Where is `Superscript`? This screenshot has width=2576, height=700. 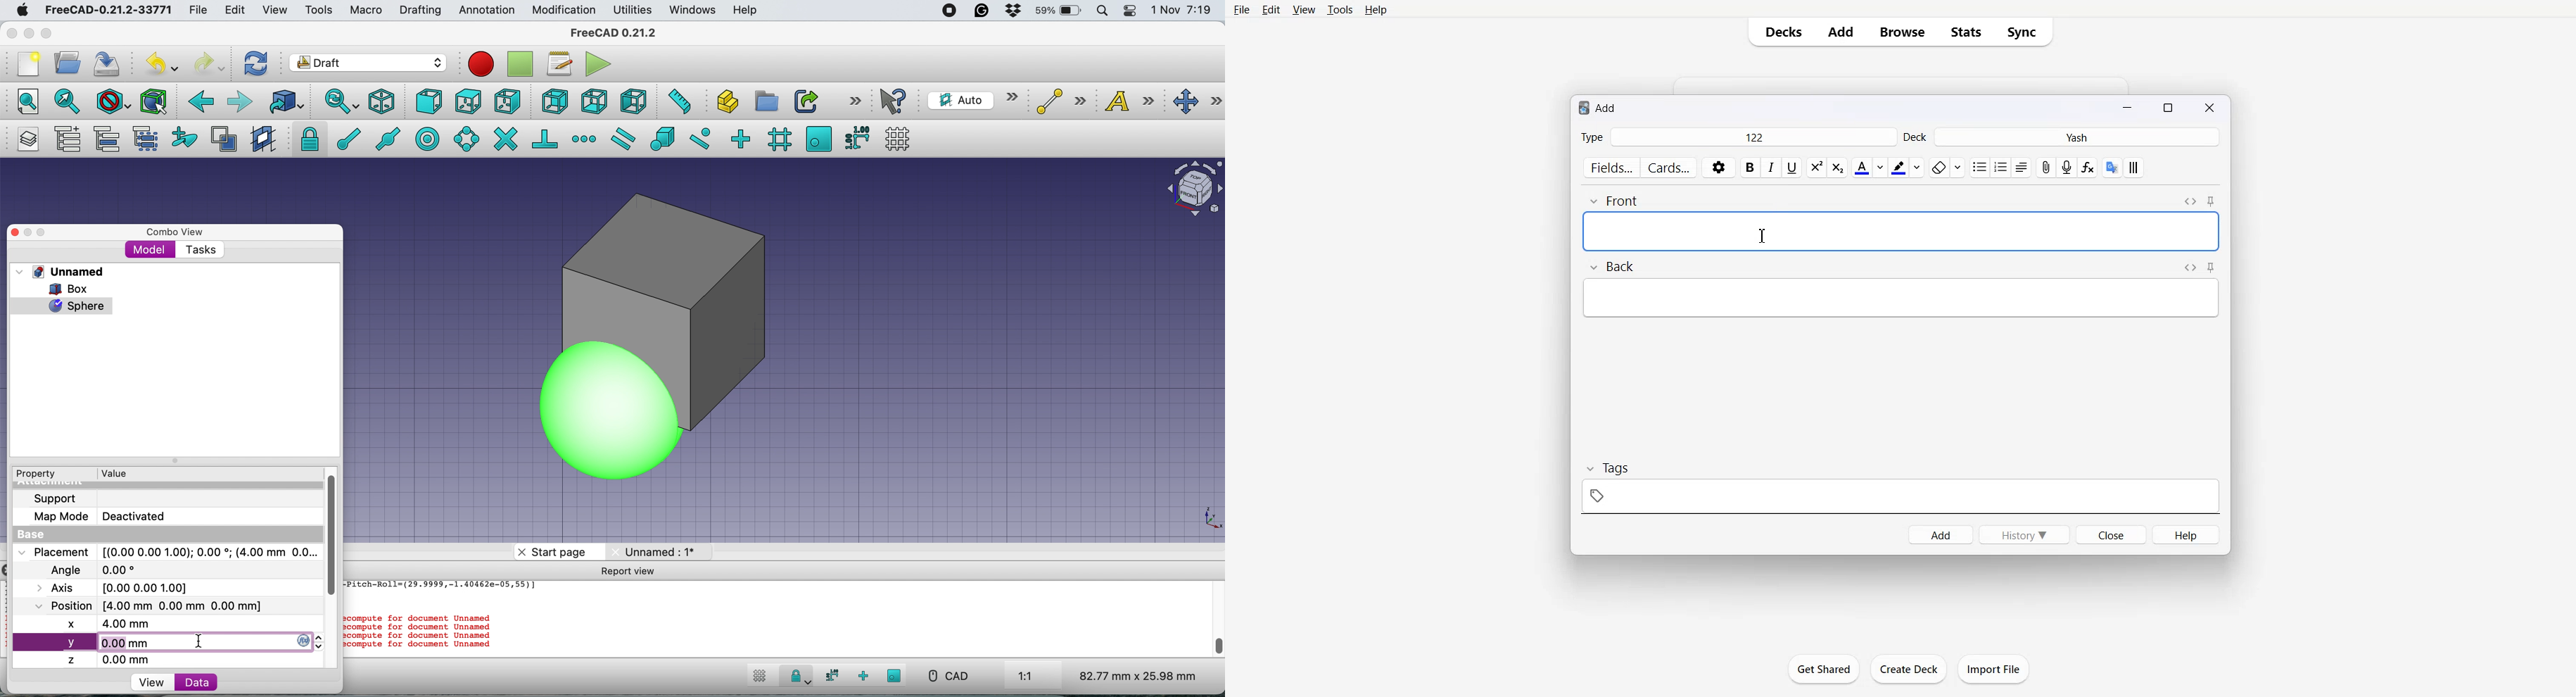 Superscript is located at coordinates (1839, 168).